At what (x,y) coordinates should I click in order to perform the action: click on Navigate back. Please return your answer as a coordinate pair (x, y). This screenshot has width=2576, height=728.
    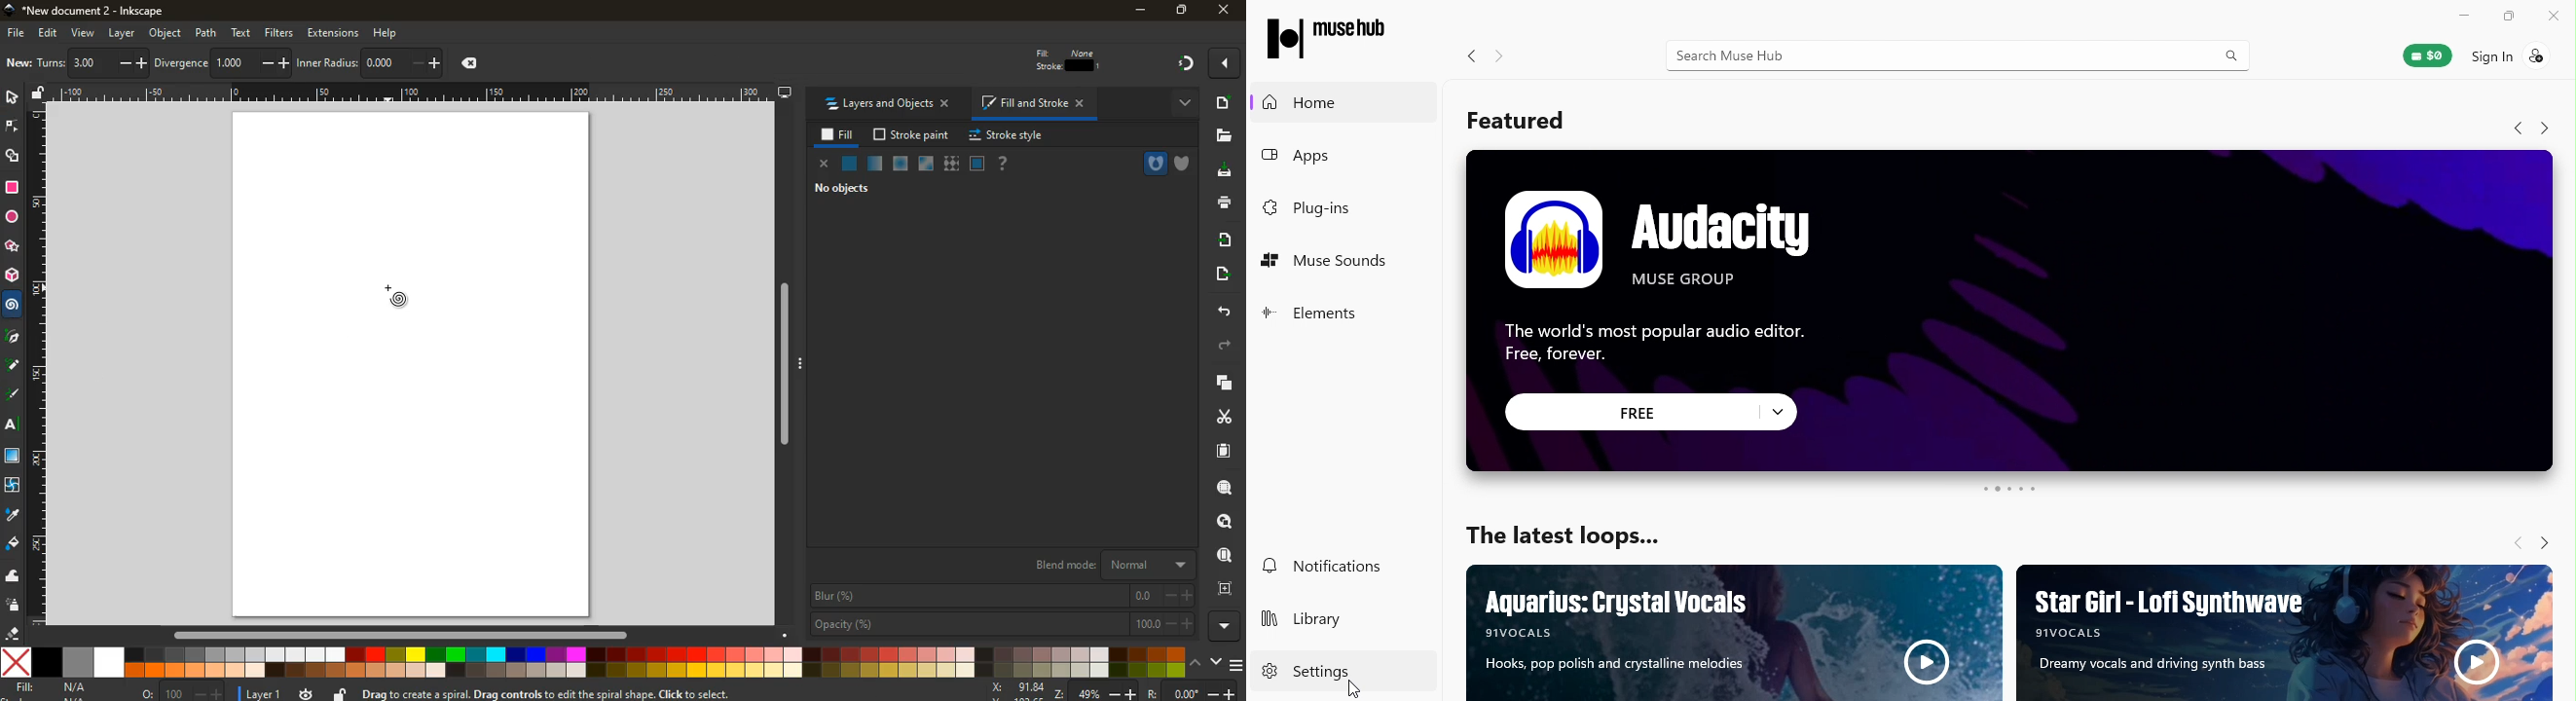
    Looking at the image, I should click on (2517, 128).